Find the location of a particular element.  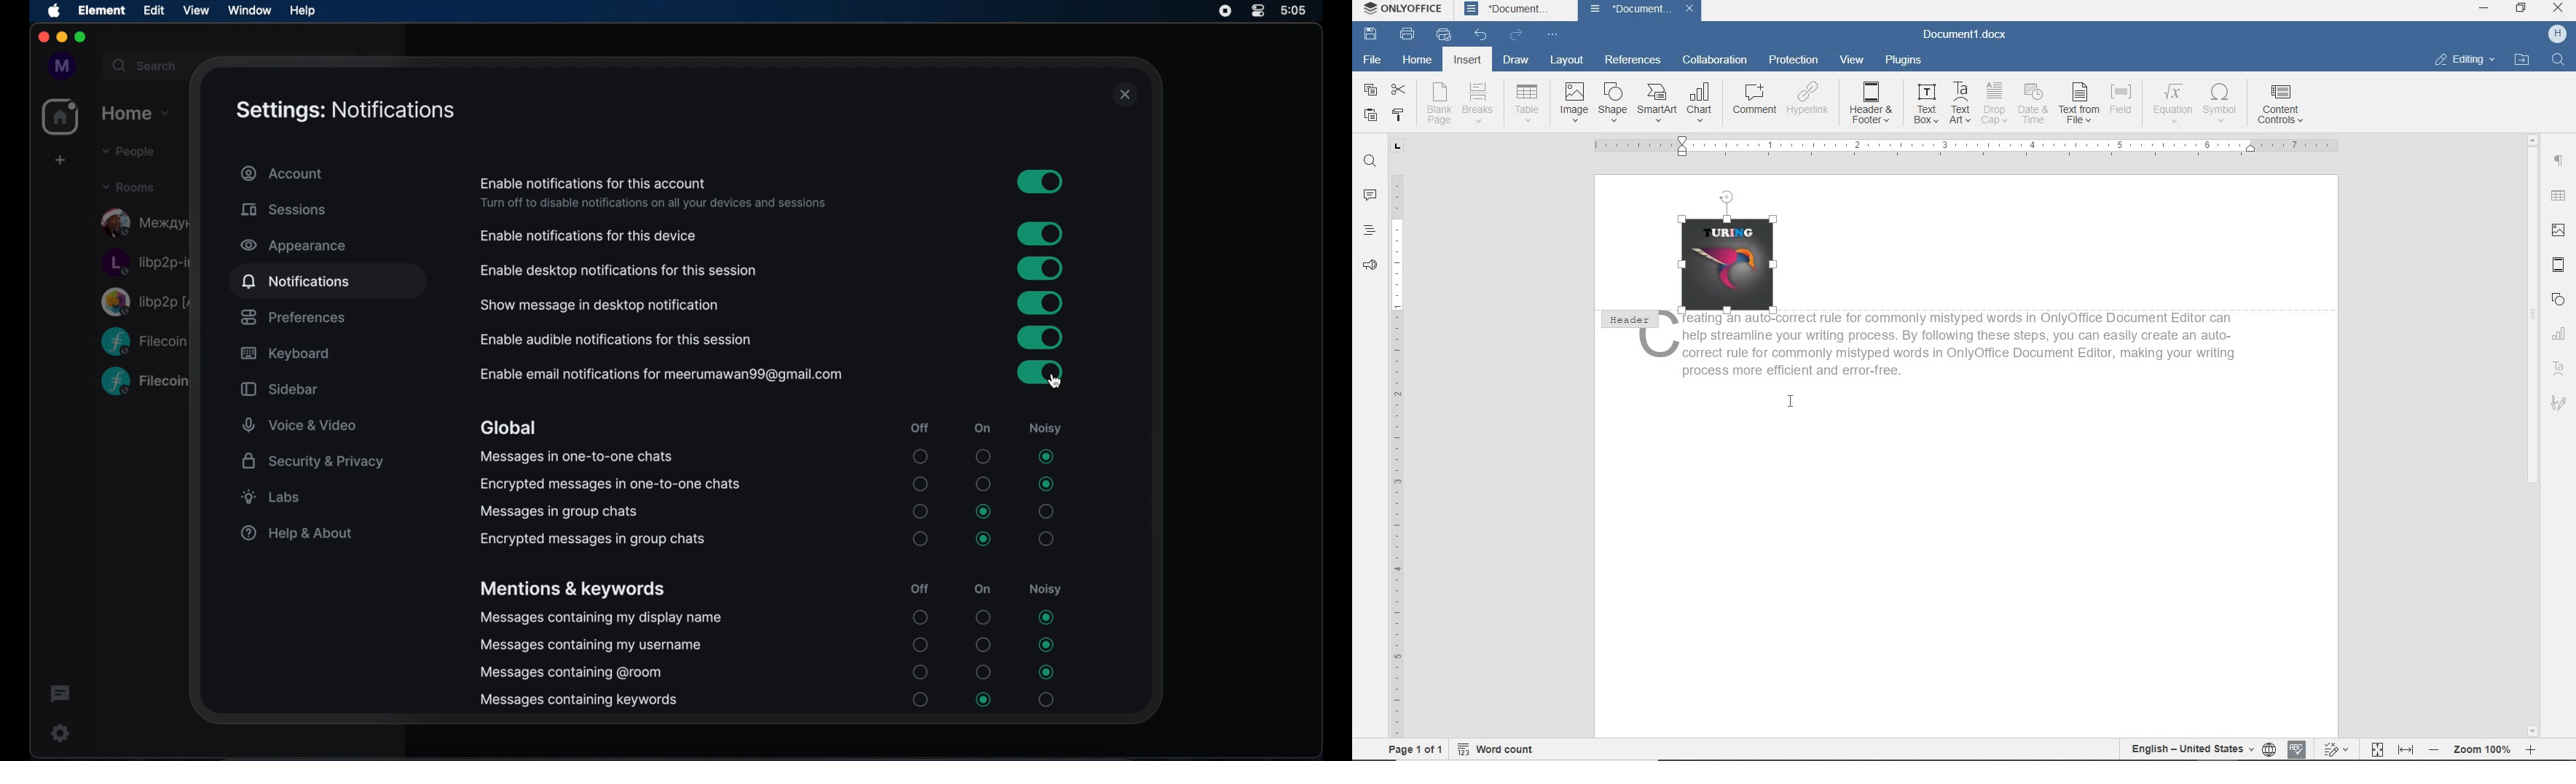

messages in group chats is located at coordinates (557, 512).